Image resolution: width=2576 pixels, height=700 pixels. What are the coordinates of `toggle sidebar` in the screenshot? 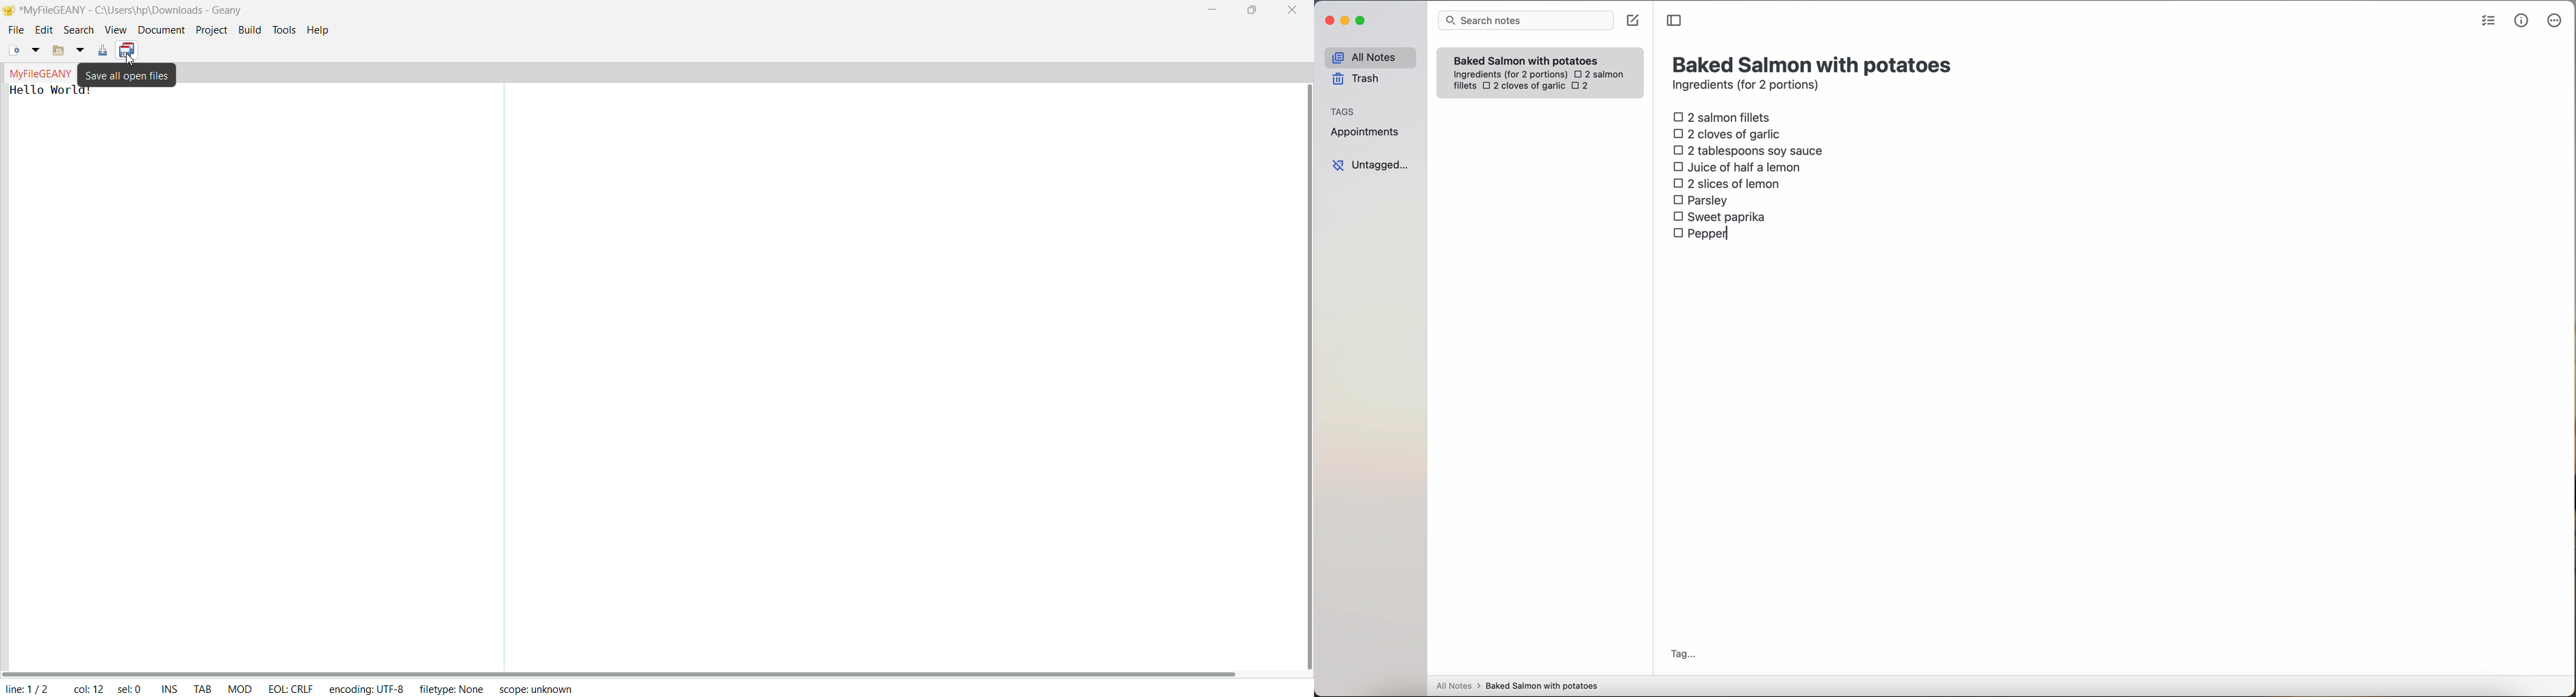 It's located at (1676, 21).